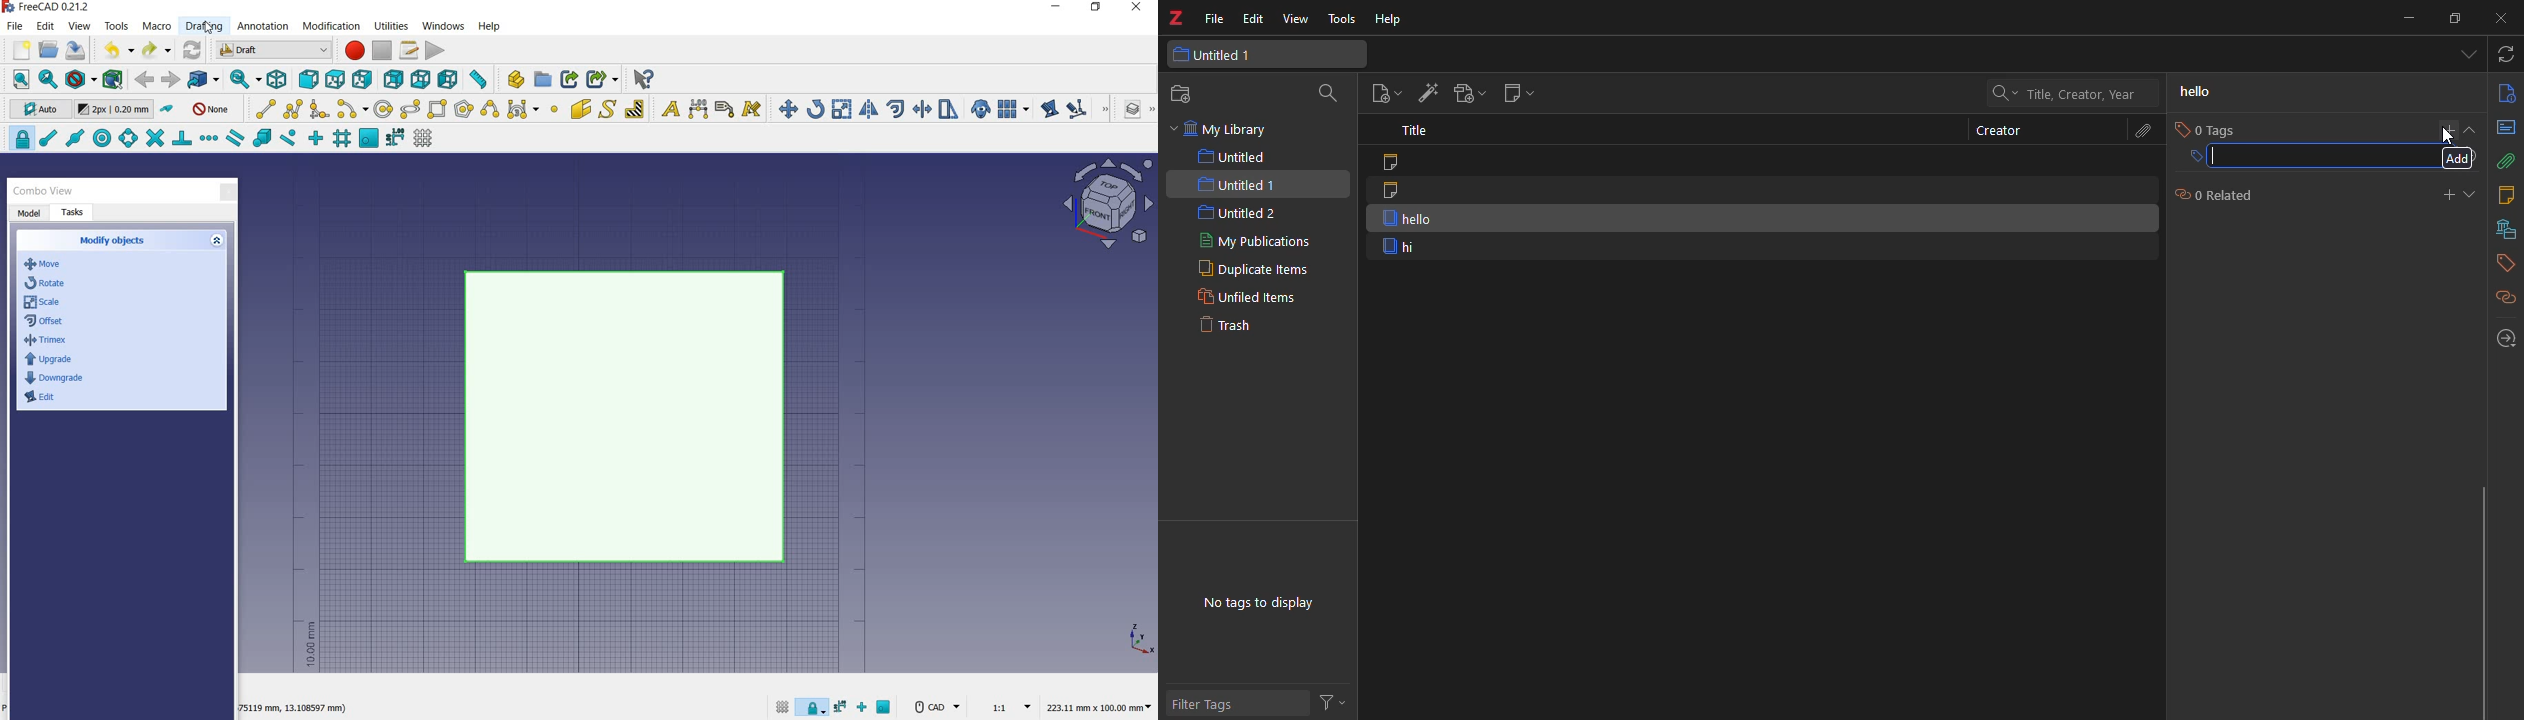  Describe the element at coordinates (1214, 703) in the screenshot. I see `filter tags` at that location.